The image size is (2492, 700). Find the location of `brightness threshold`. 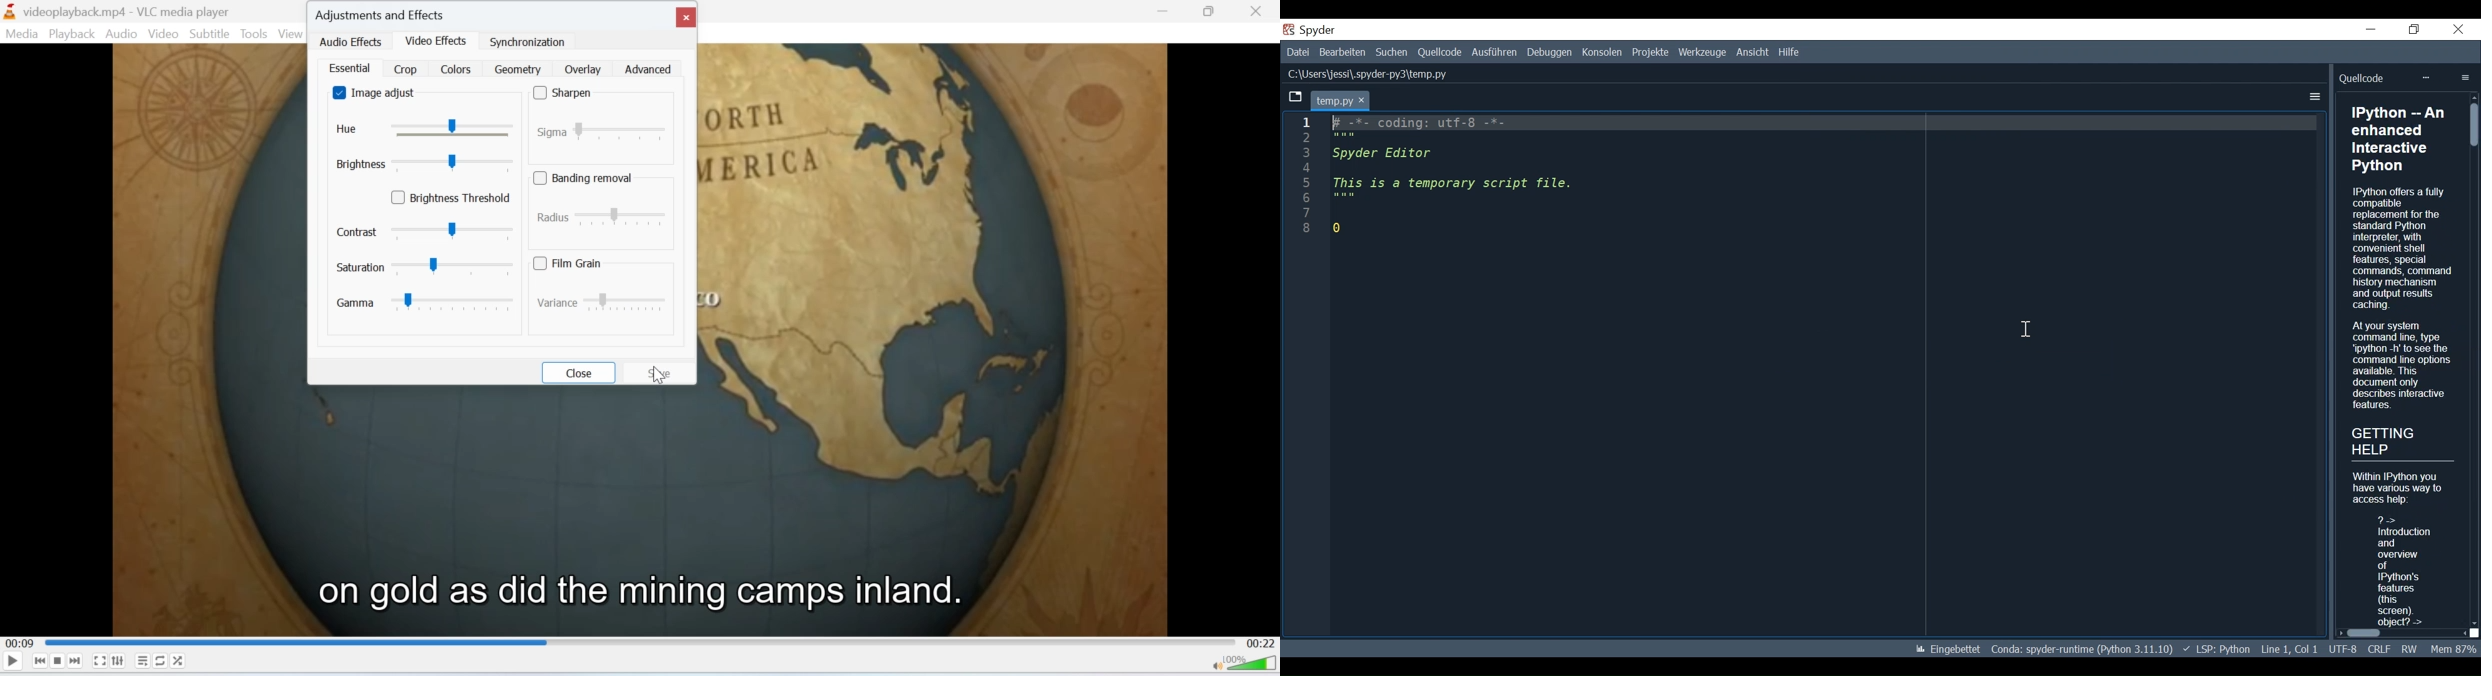

brightness threshold is located at coordinates (455, 197).